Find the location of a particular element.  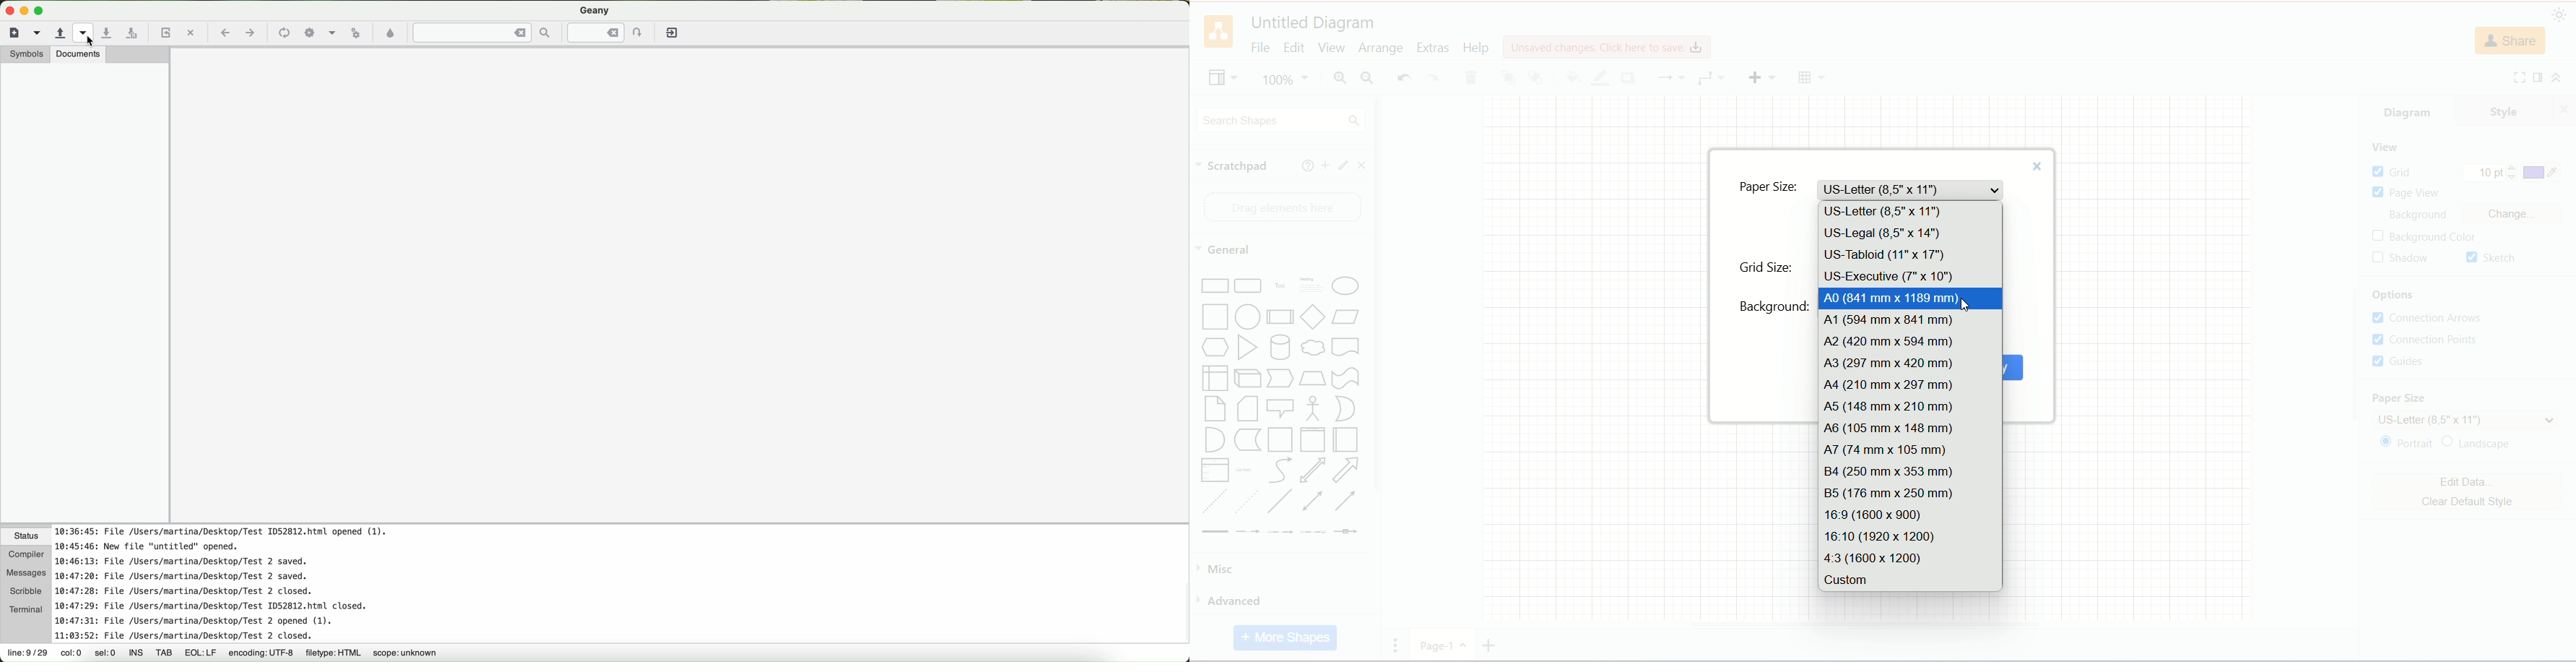

edit data is located at coordinates (2466, 483).